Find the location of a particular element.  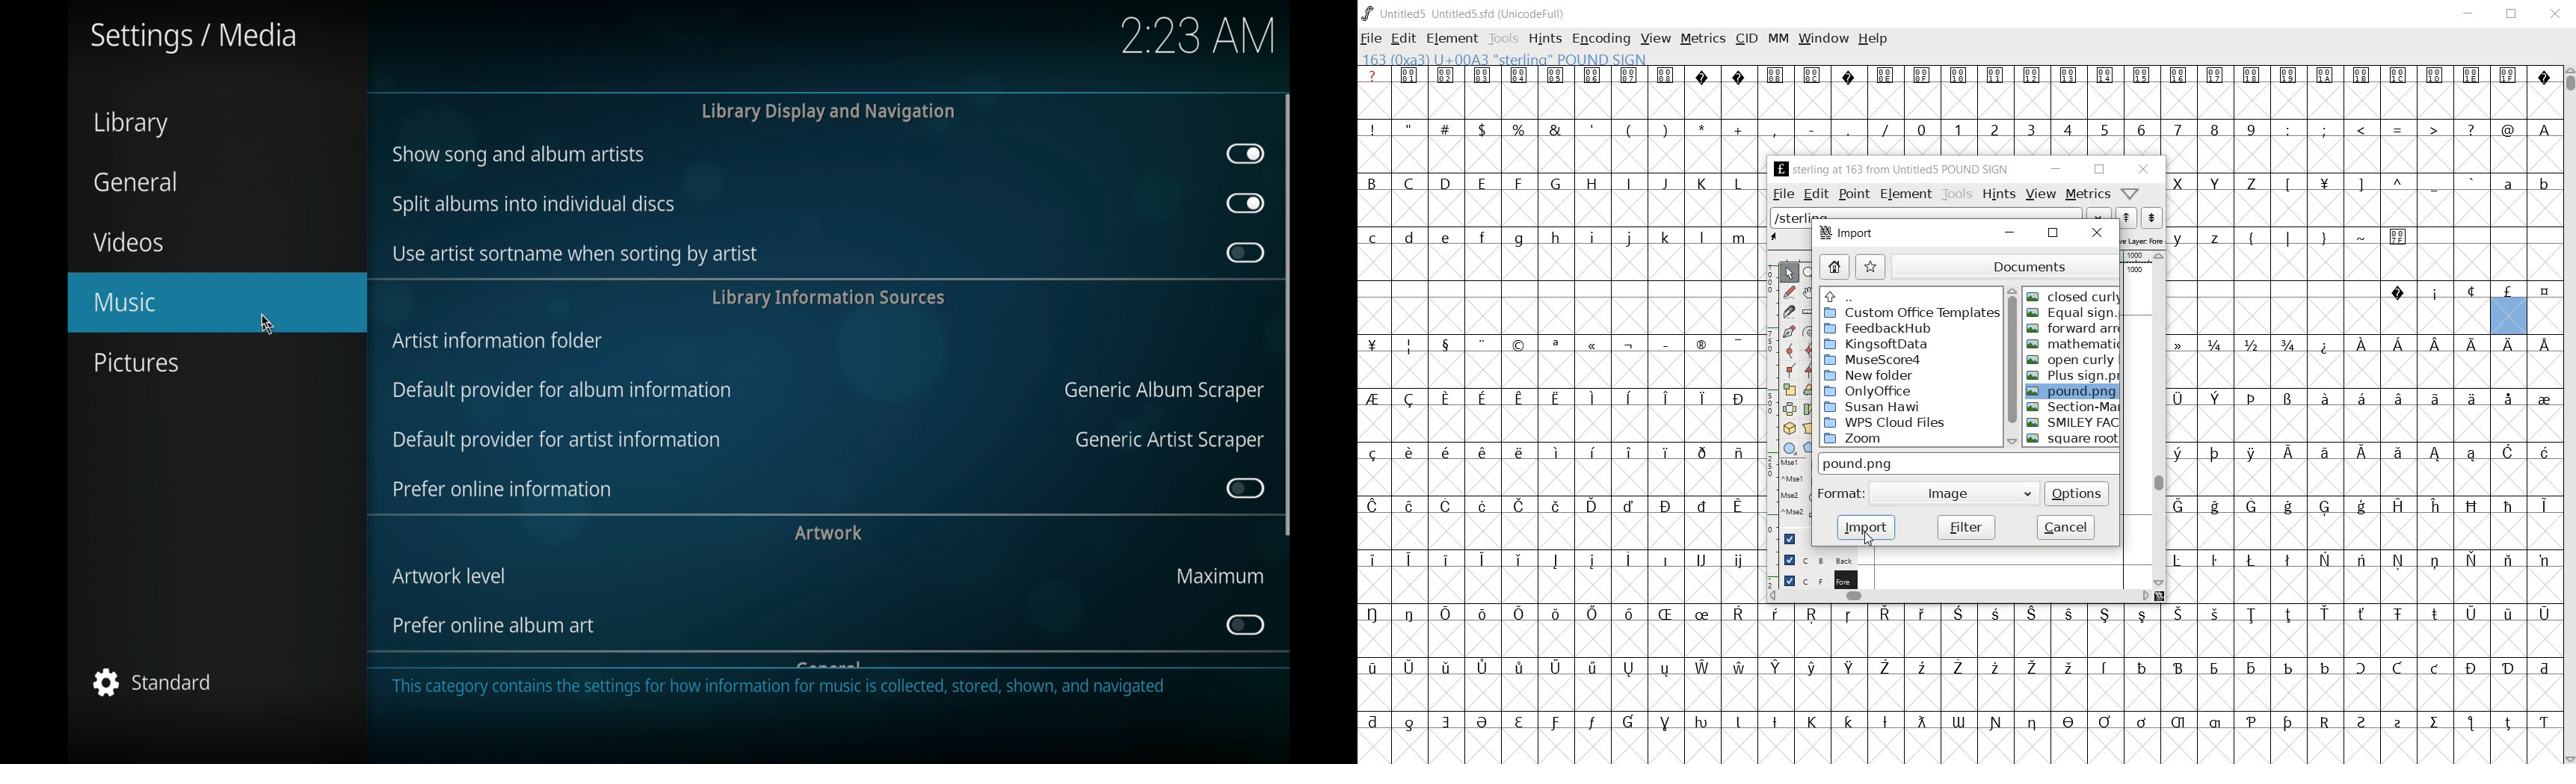

Symbol is located at coordinates (1665, 399).